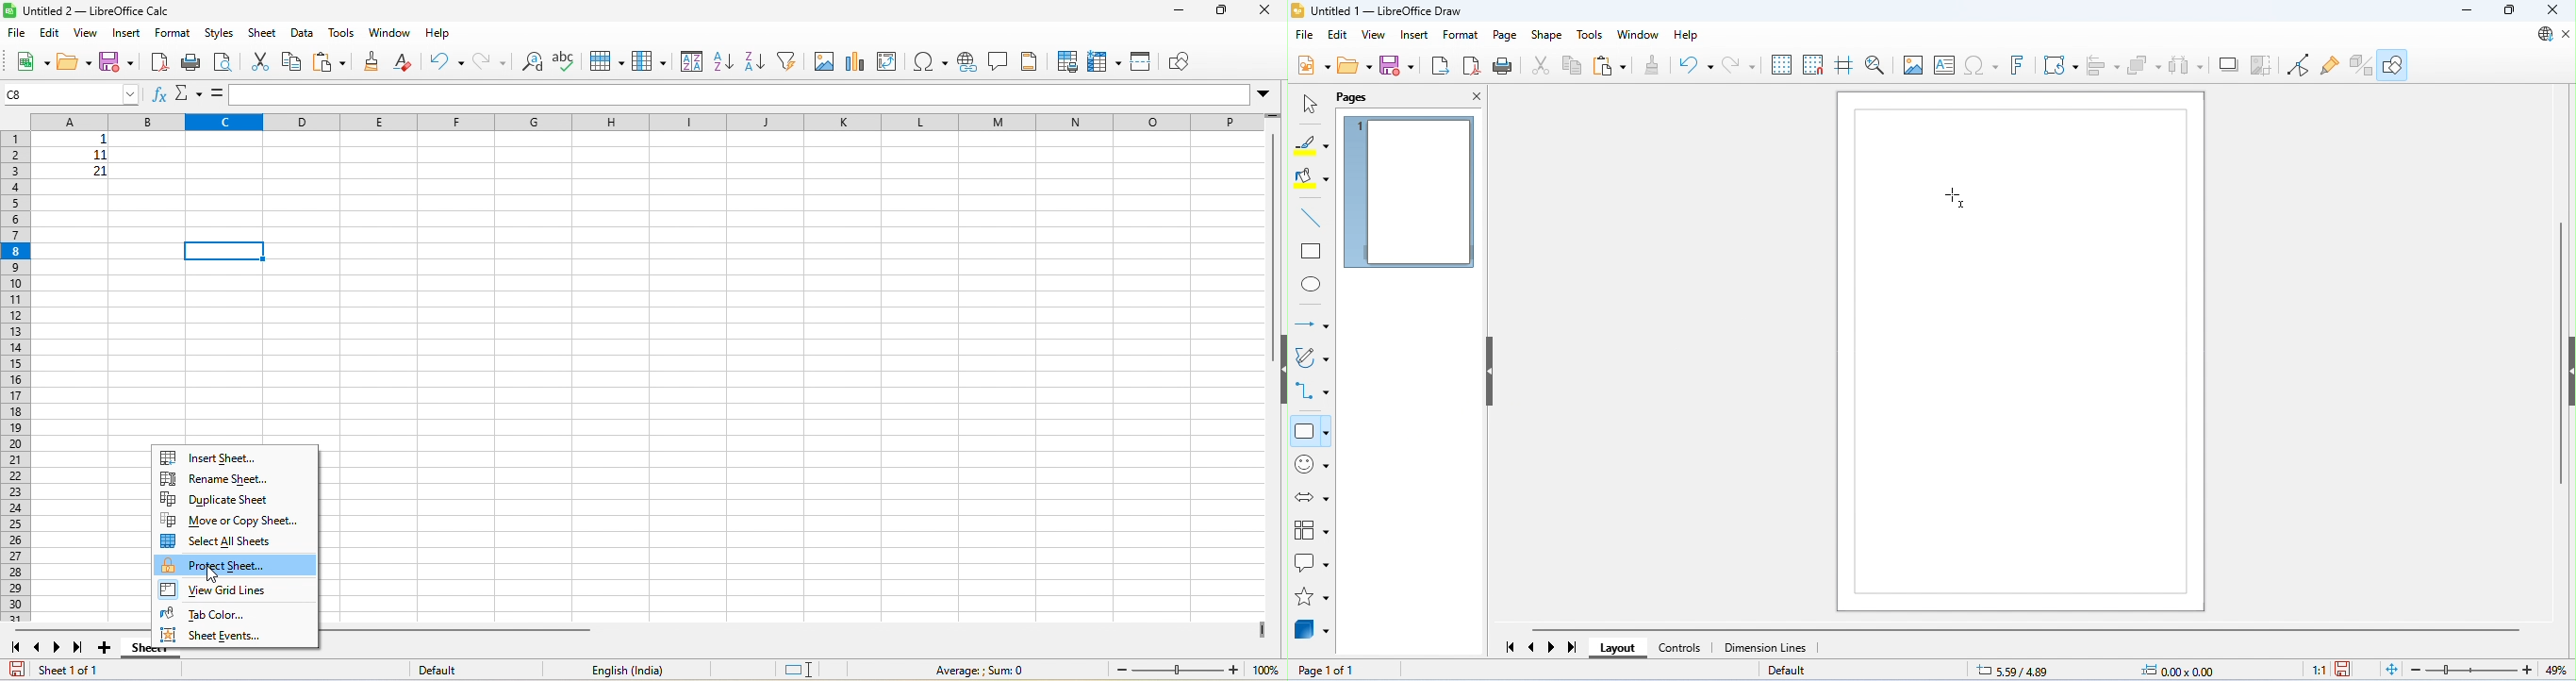 This screenshot has height=700, width=2576. I want to click on close, so click(1268, 10).